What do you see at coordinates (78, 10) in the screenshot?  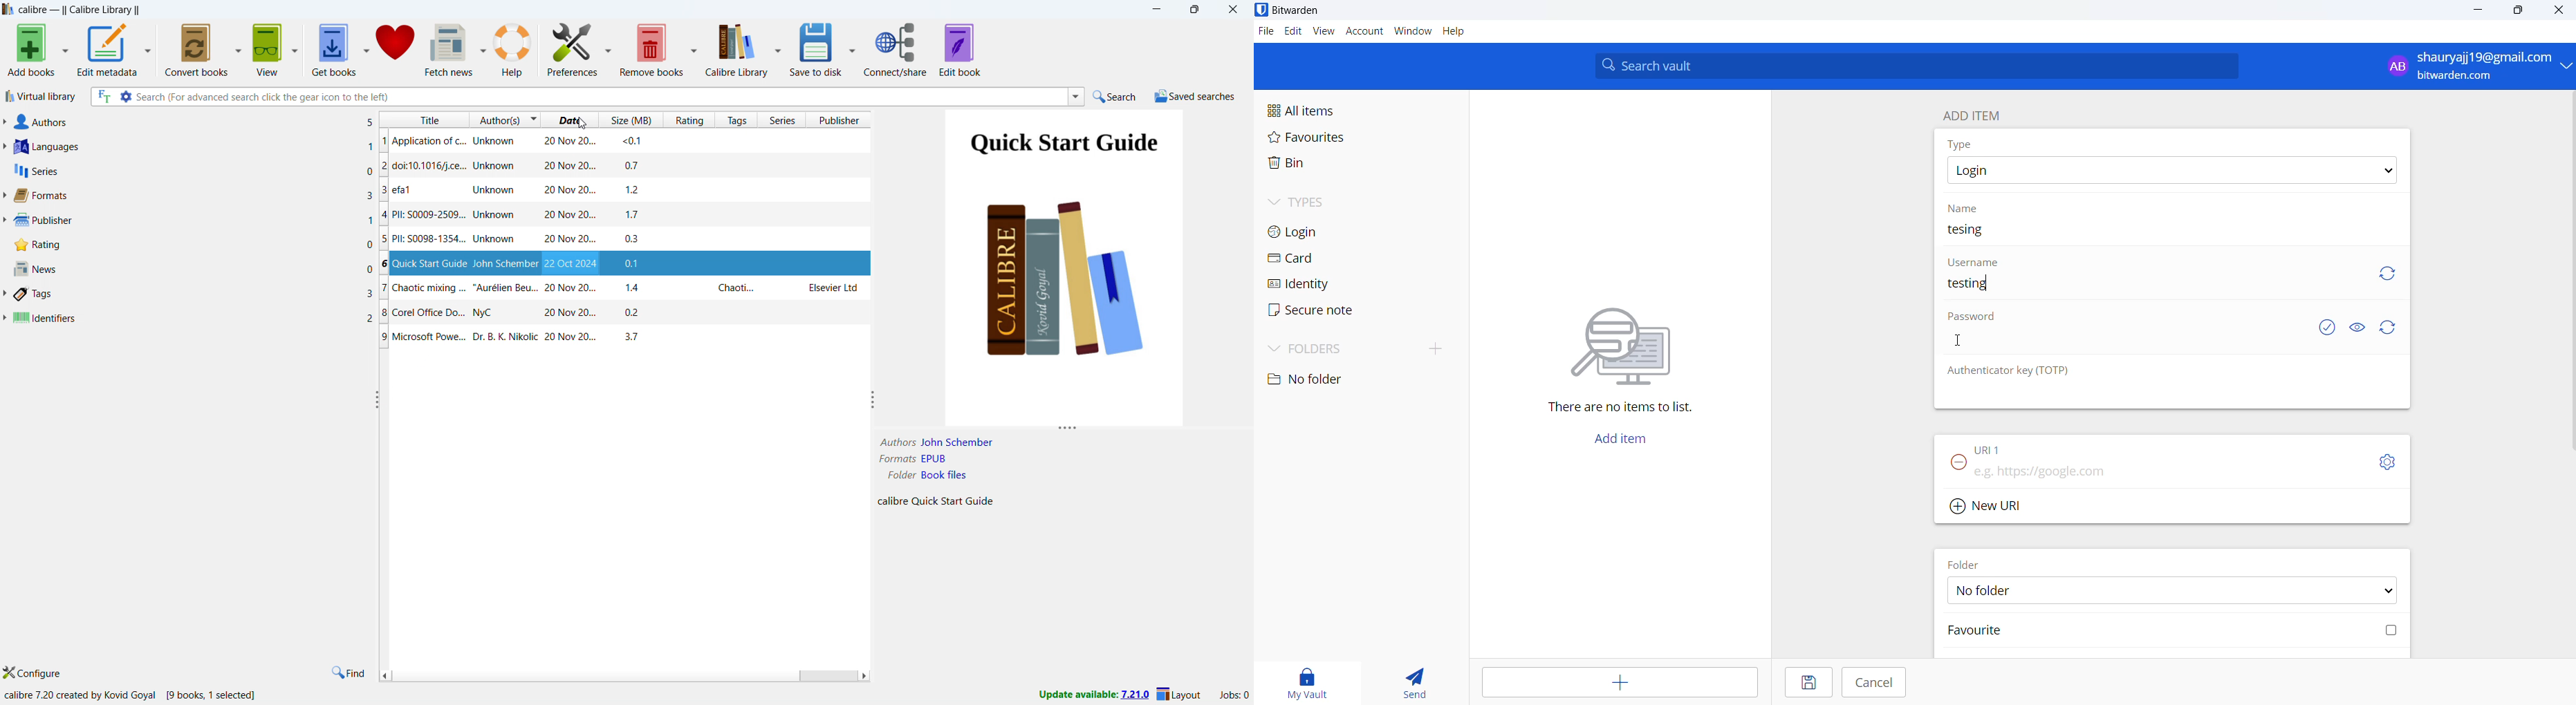 I see `calibre-| Calibre Library` at bounding box center [78, 10].